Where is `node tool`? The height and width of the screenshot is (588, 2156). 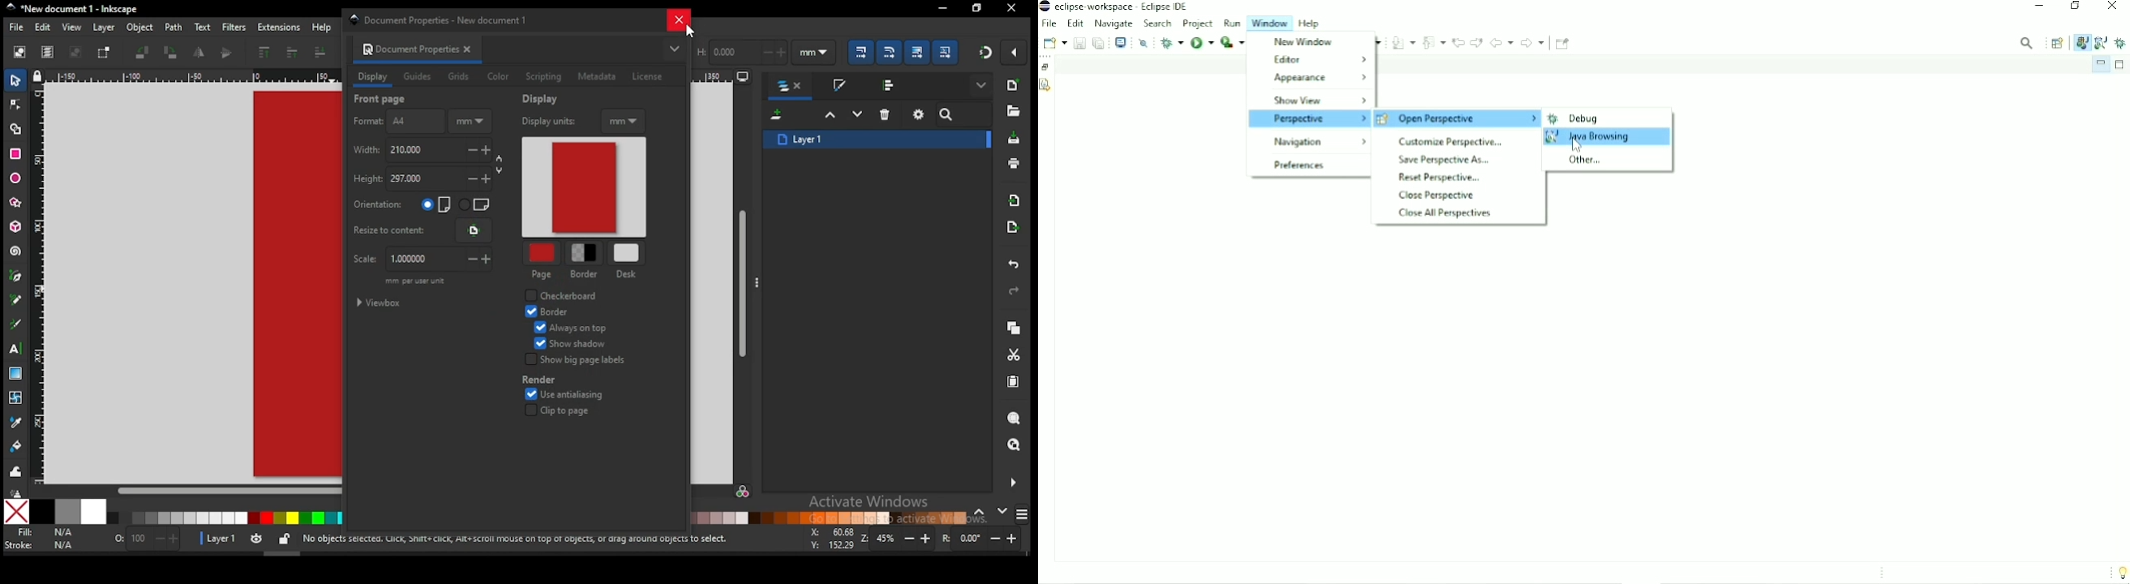
node tool is located at coordinates (16, 104).